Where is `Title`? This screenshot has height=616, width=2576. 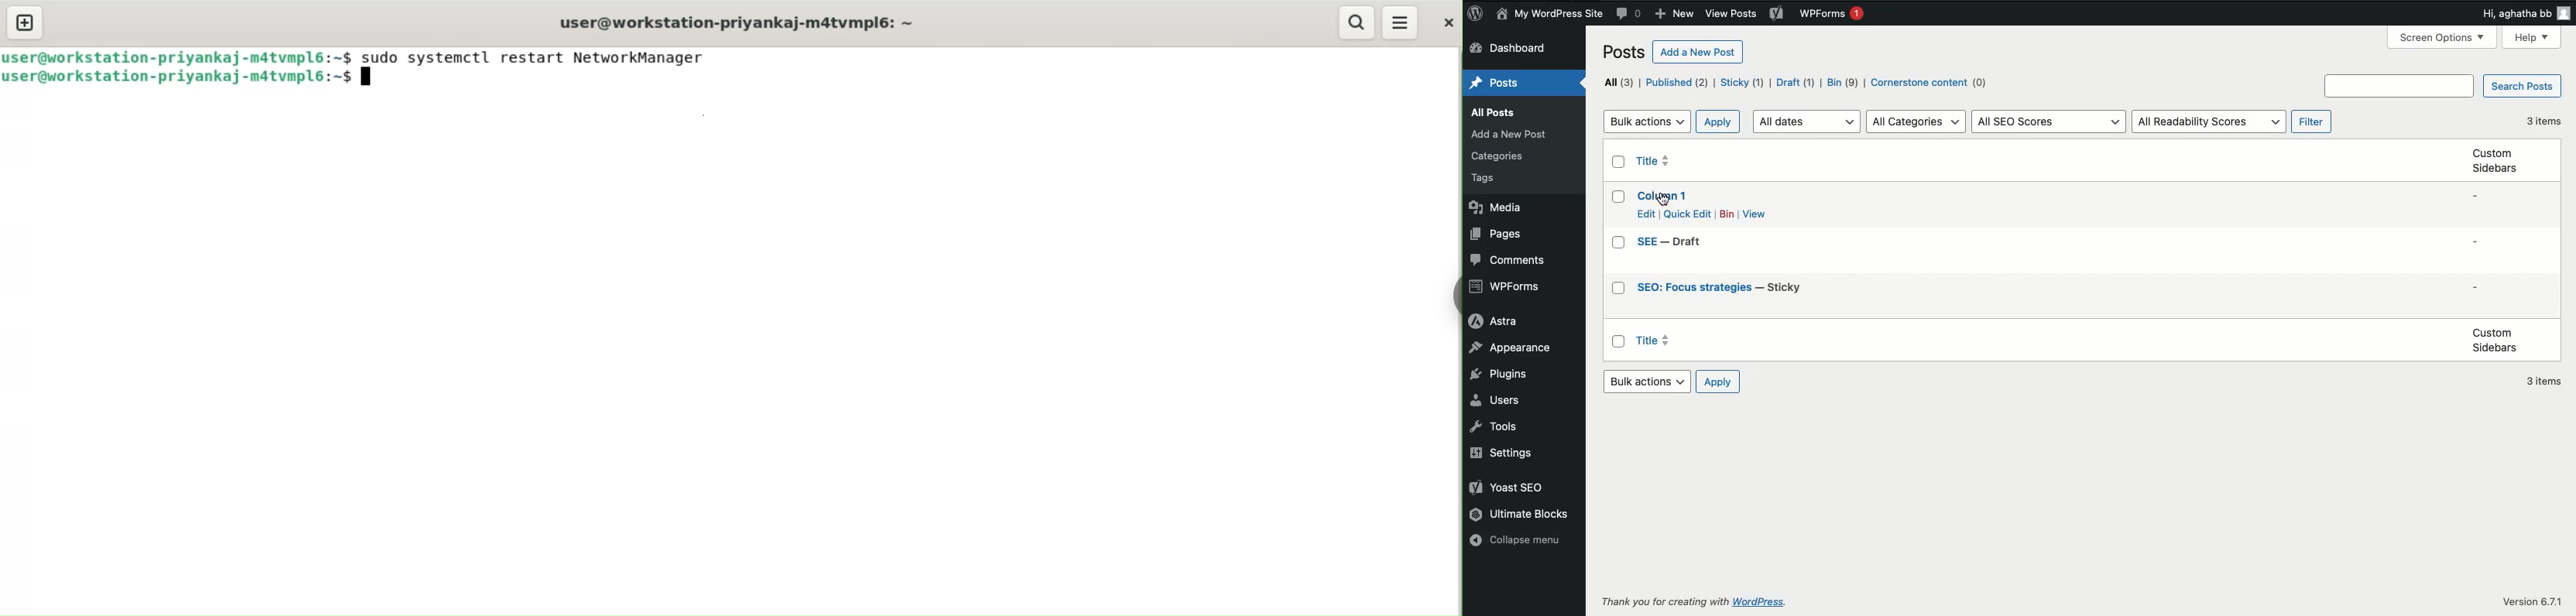
Title is located at coordinates (1719, 287).